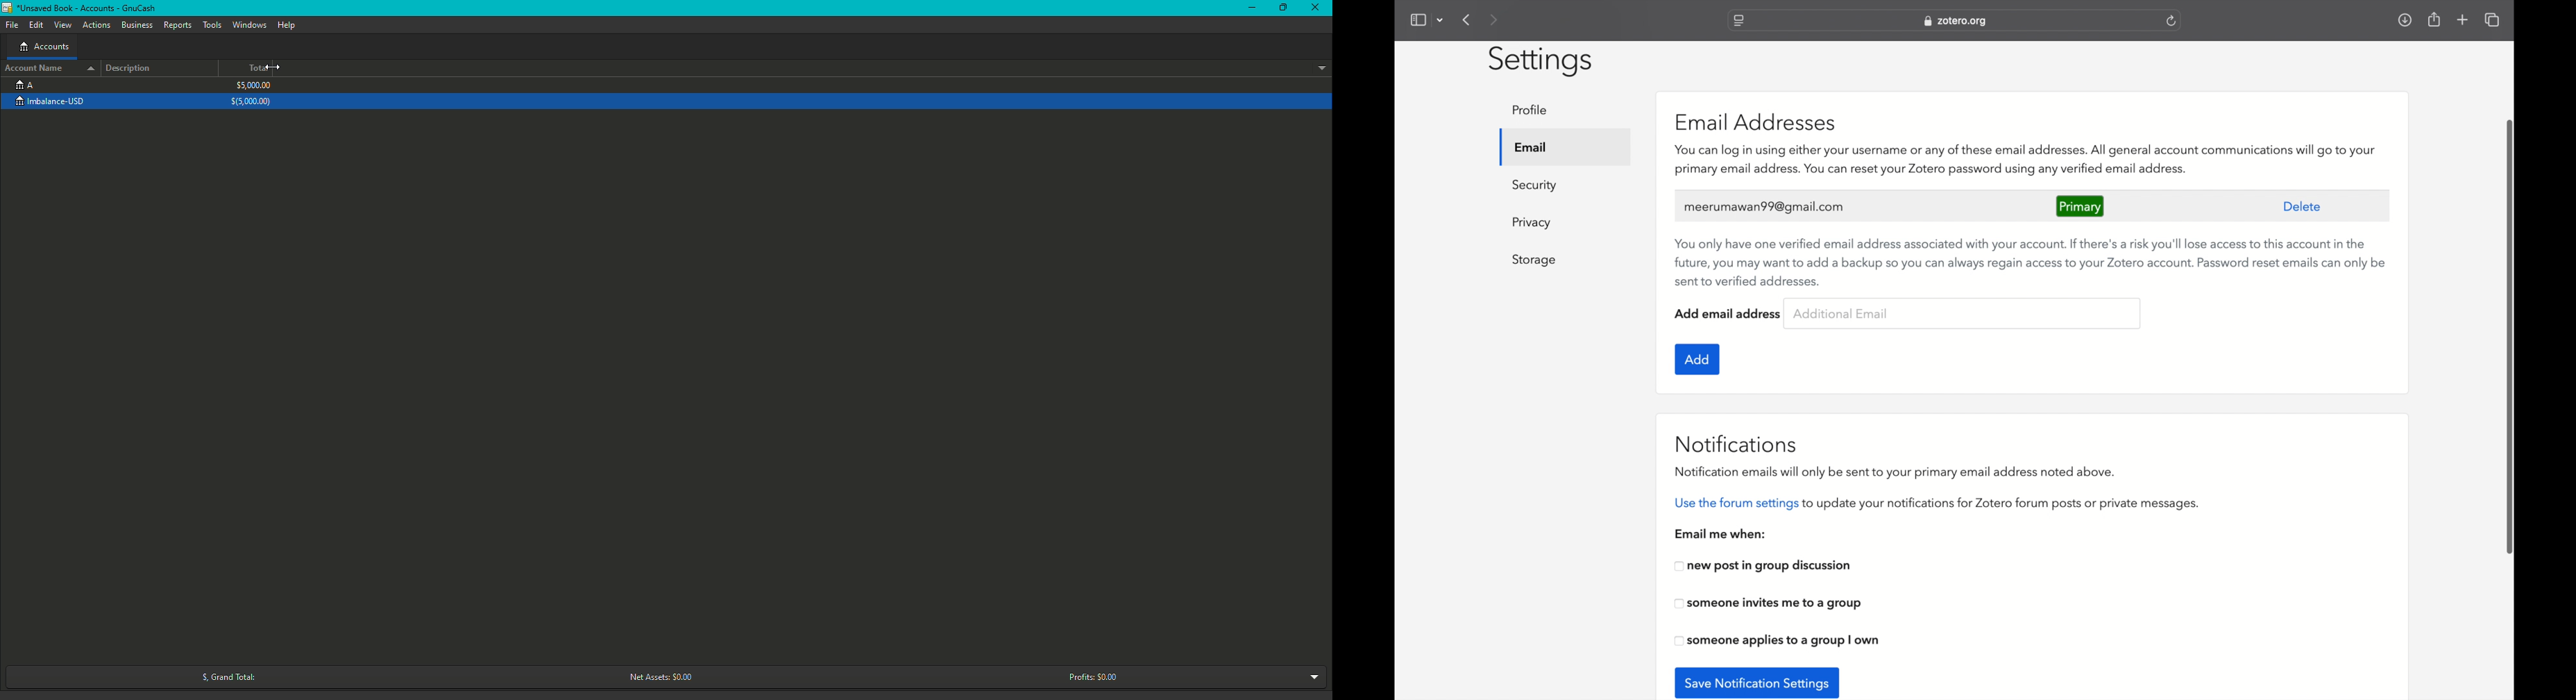  Describe the element at coordinates (1738, 21) in the screenshot. I see `website settings` at that location.